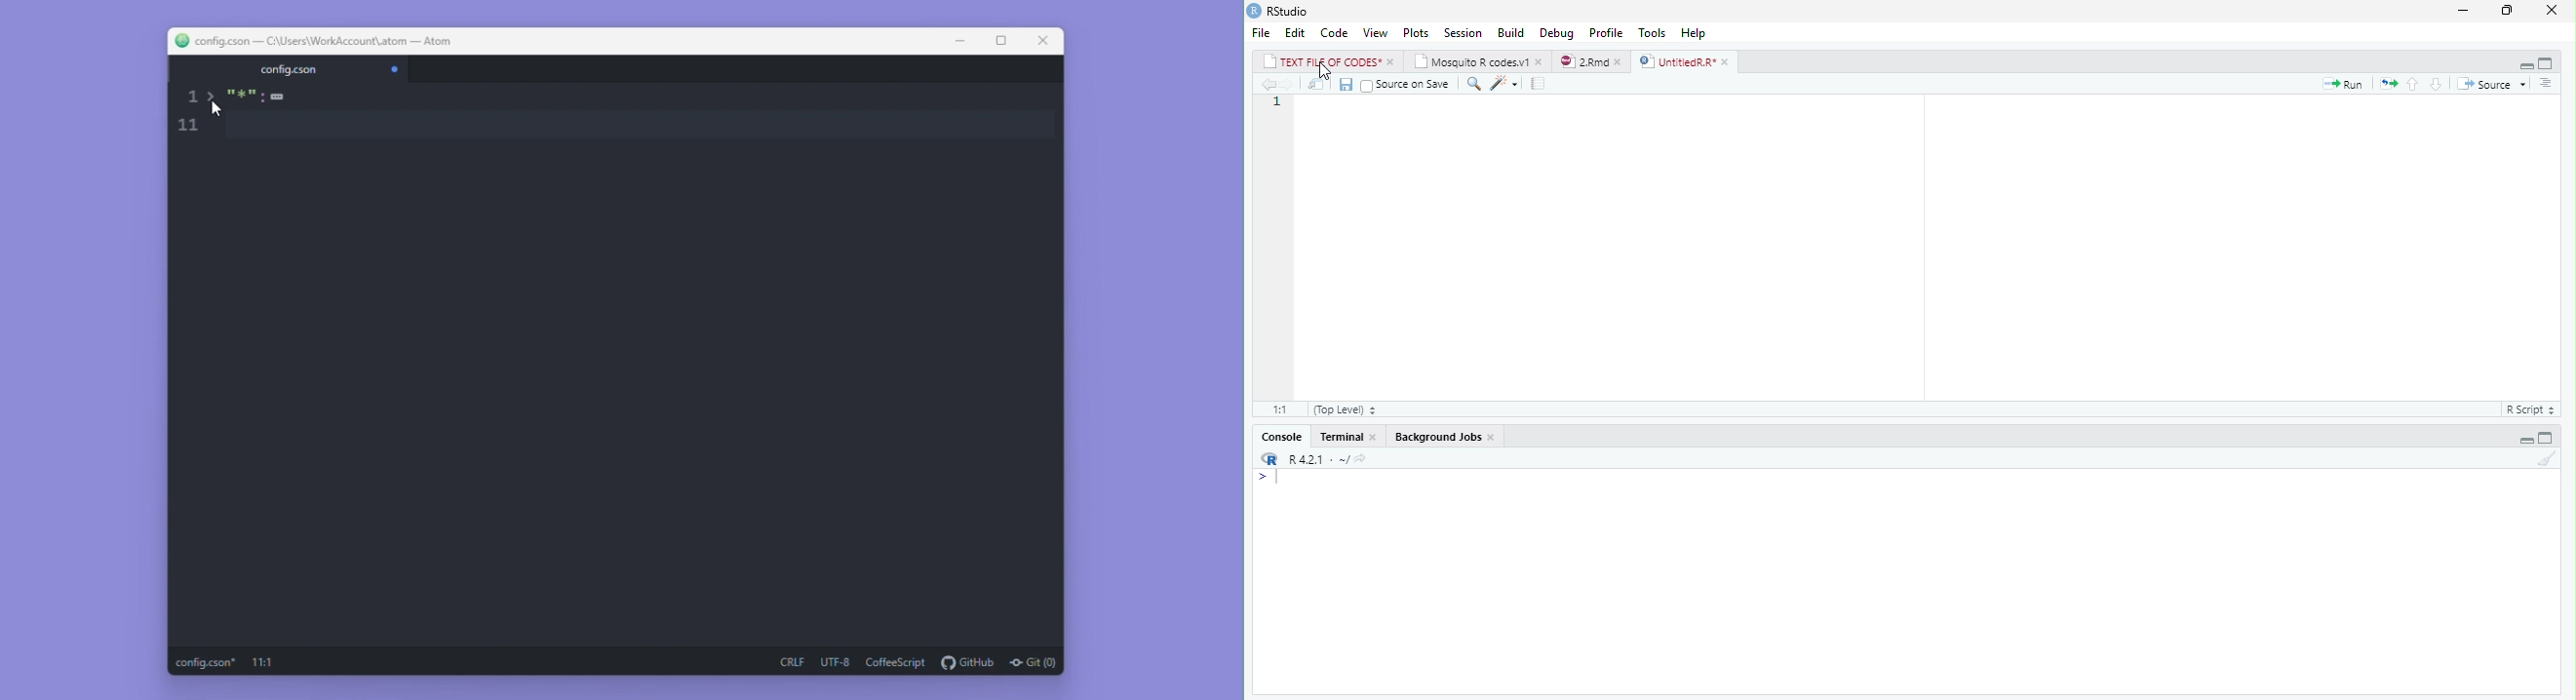 The width and height of the screenshot is (2576, 700). What do you see at coordinates (1473, 62) in the screenshot?
I see `Mosquito R codes.v1` at bounding box center [1473, 62].